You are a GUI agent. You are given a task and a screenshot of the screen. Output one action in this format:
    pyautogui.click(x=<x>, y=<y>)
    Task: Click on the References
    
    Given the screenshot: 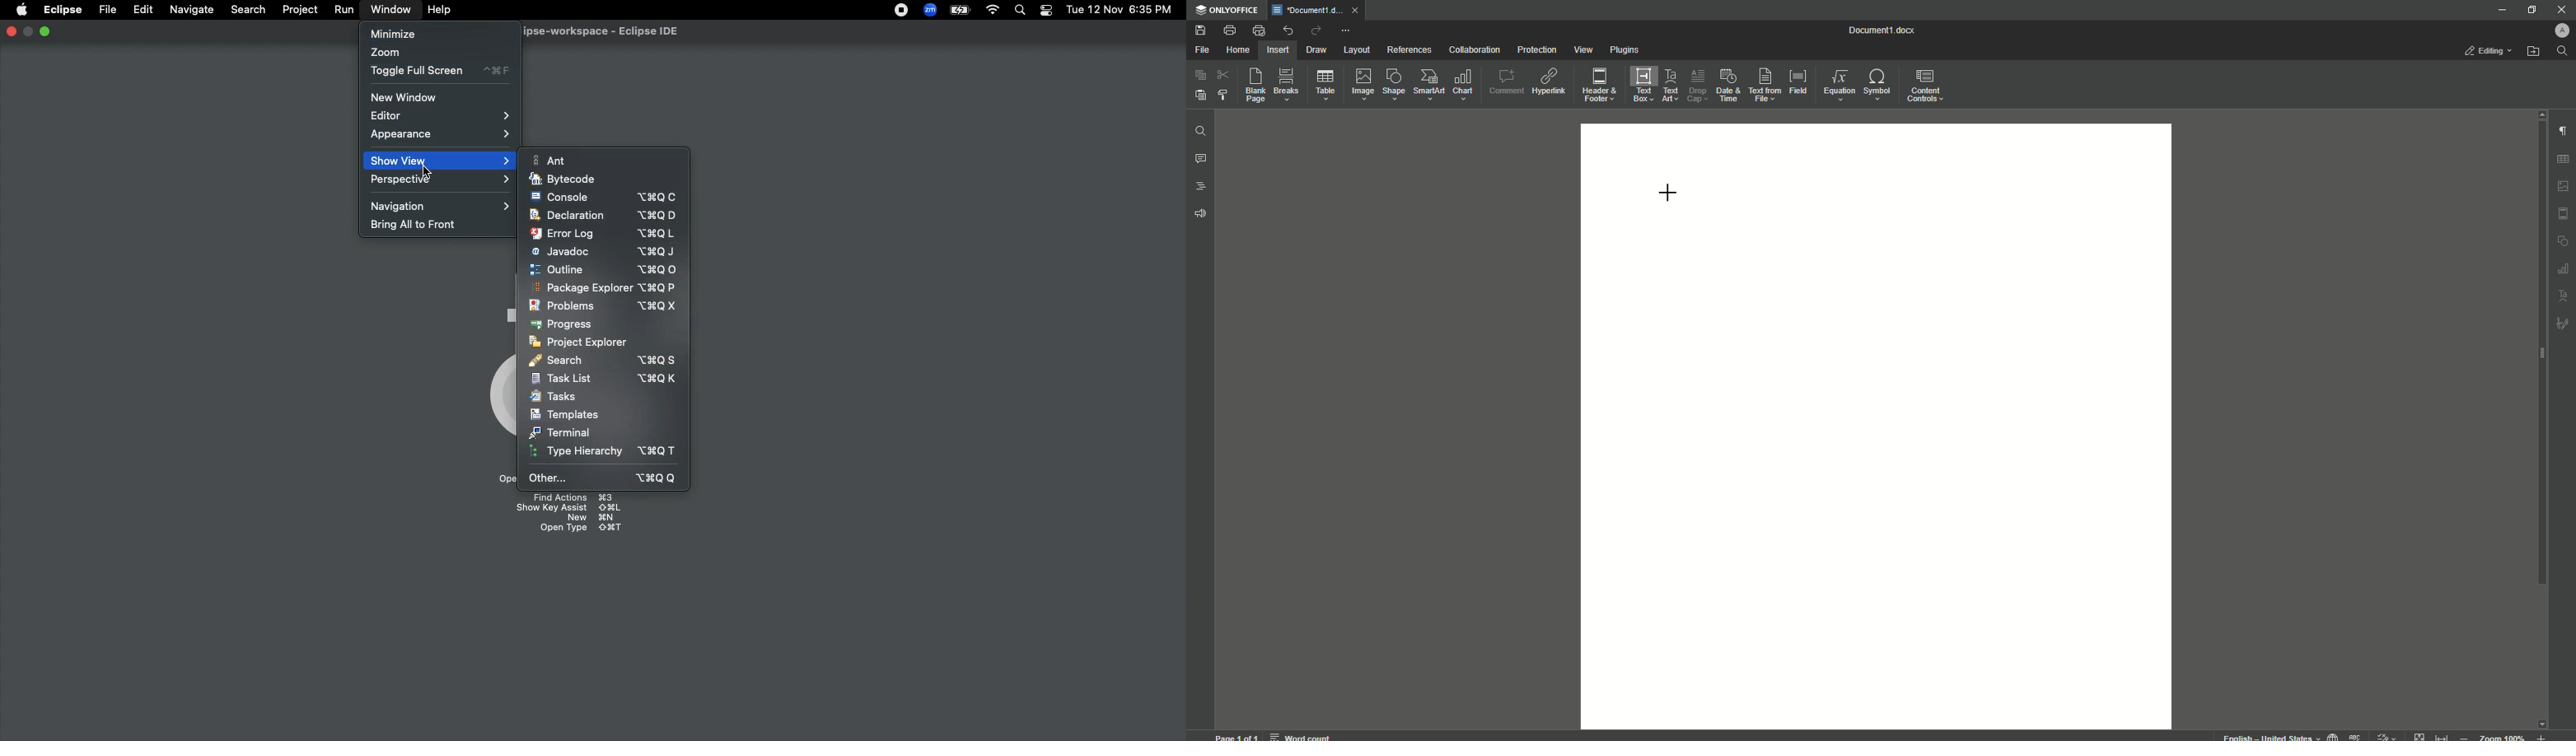 What is the action you would take?
    pyautogui.click(x=1410, y=49)
    